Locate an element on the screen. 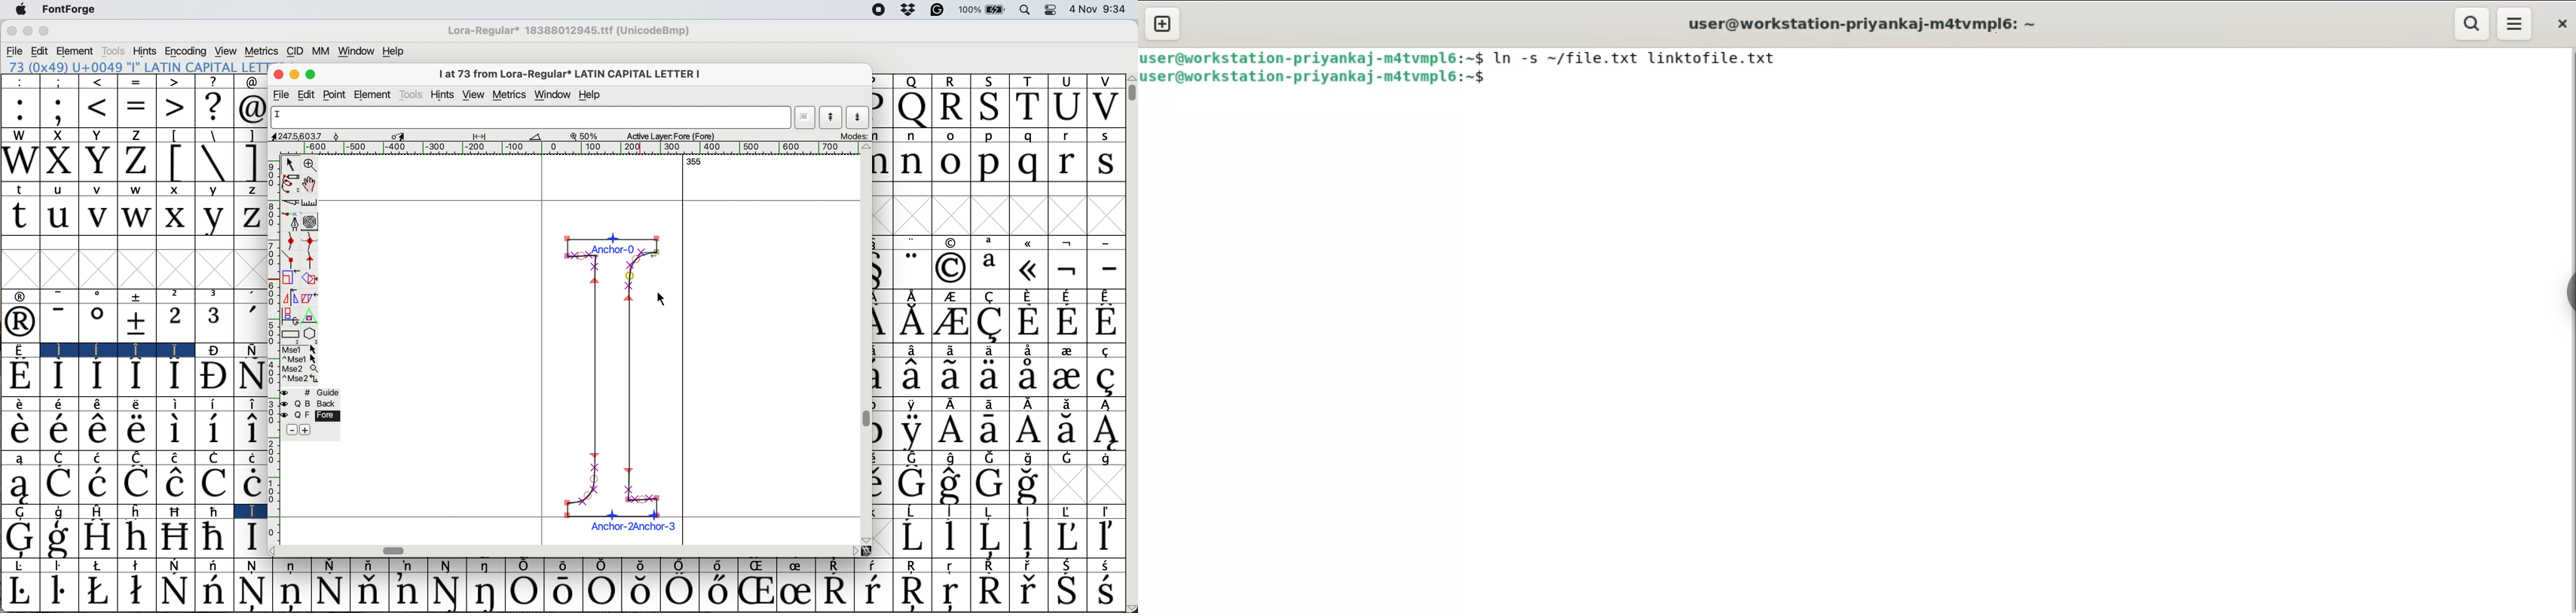  Symbol is located at coordinates (991, 566).